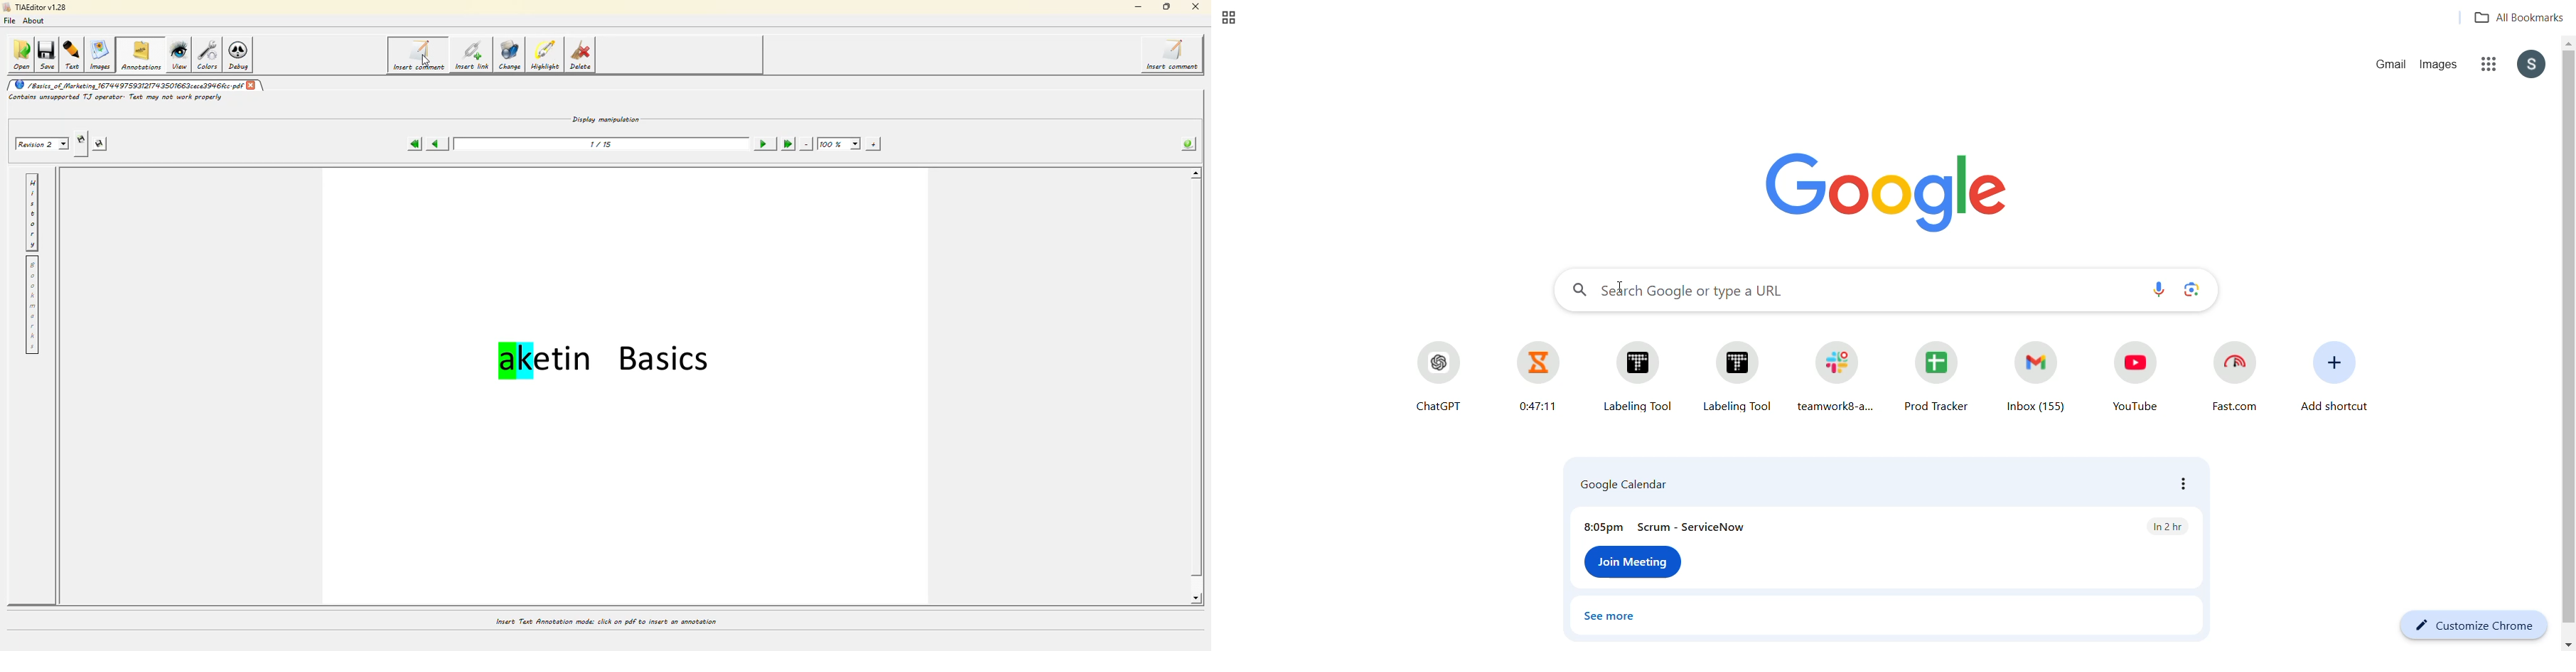  Describe the element at coordinates (1938, 378) in the screenshot. I see `Prod Tracker` at that location.